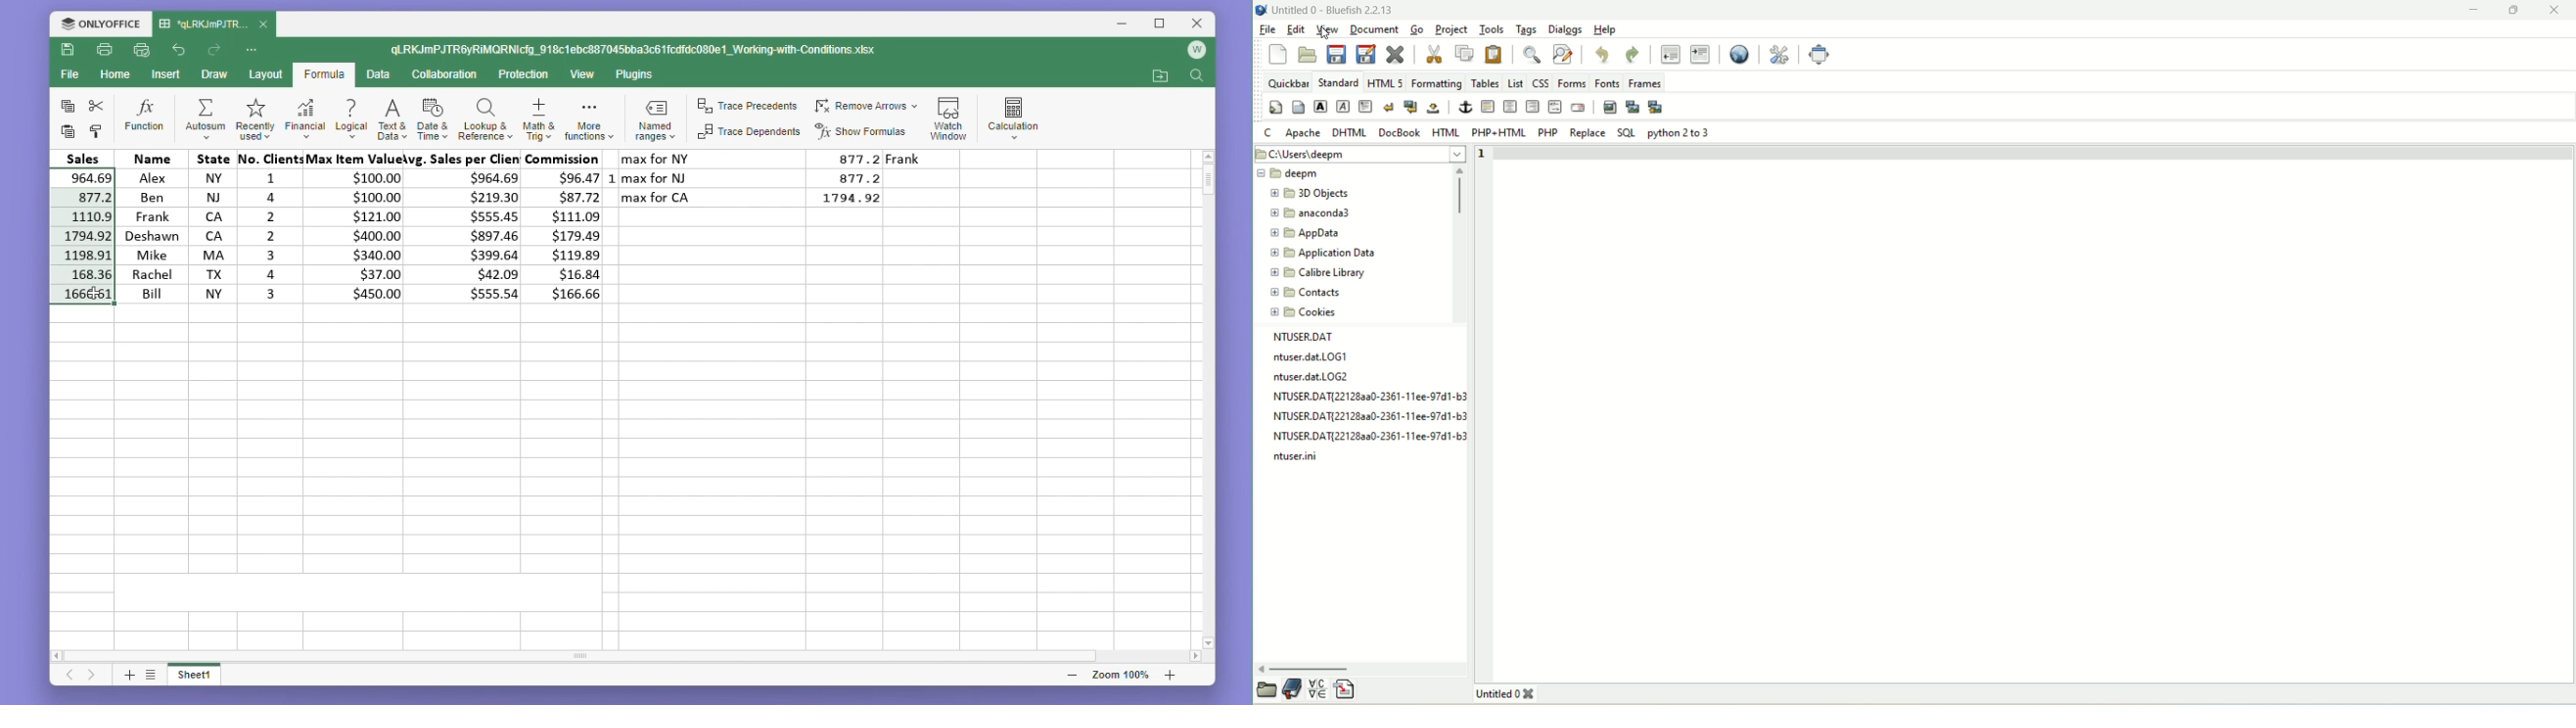 This screenshot has width=2576, height=728. I want to click on 'qLRKJmJTR..., so click(202, 24).